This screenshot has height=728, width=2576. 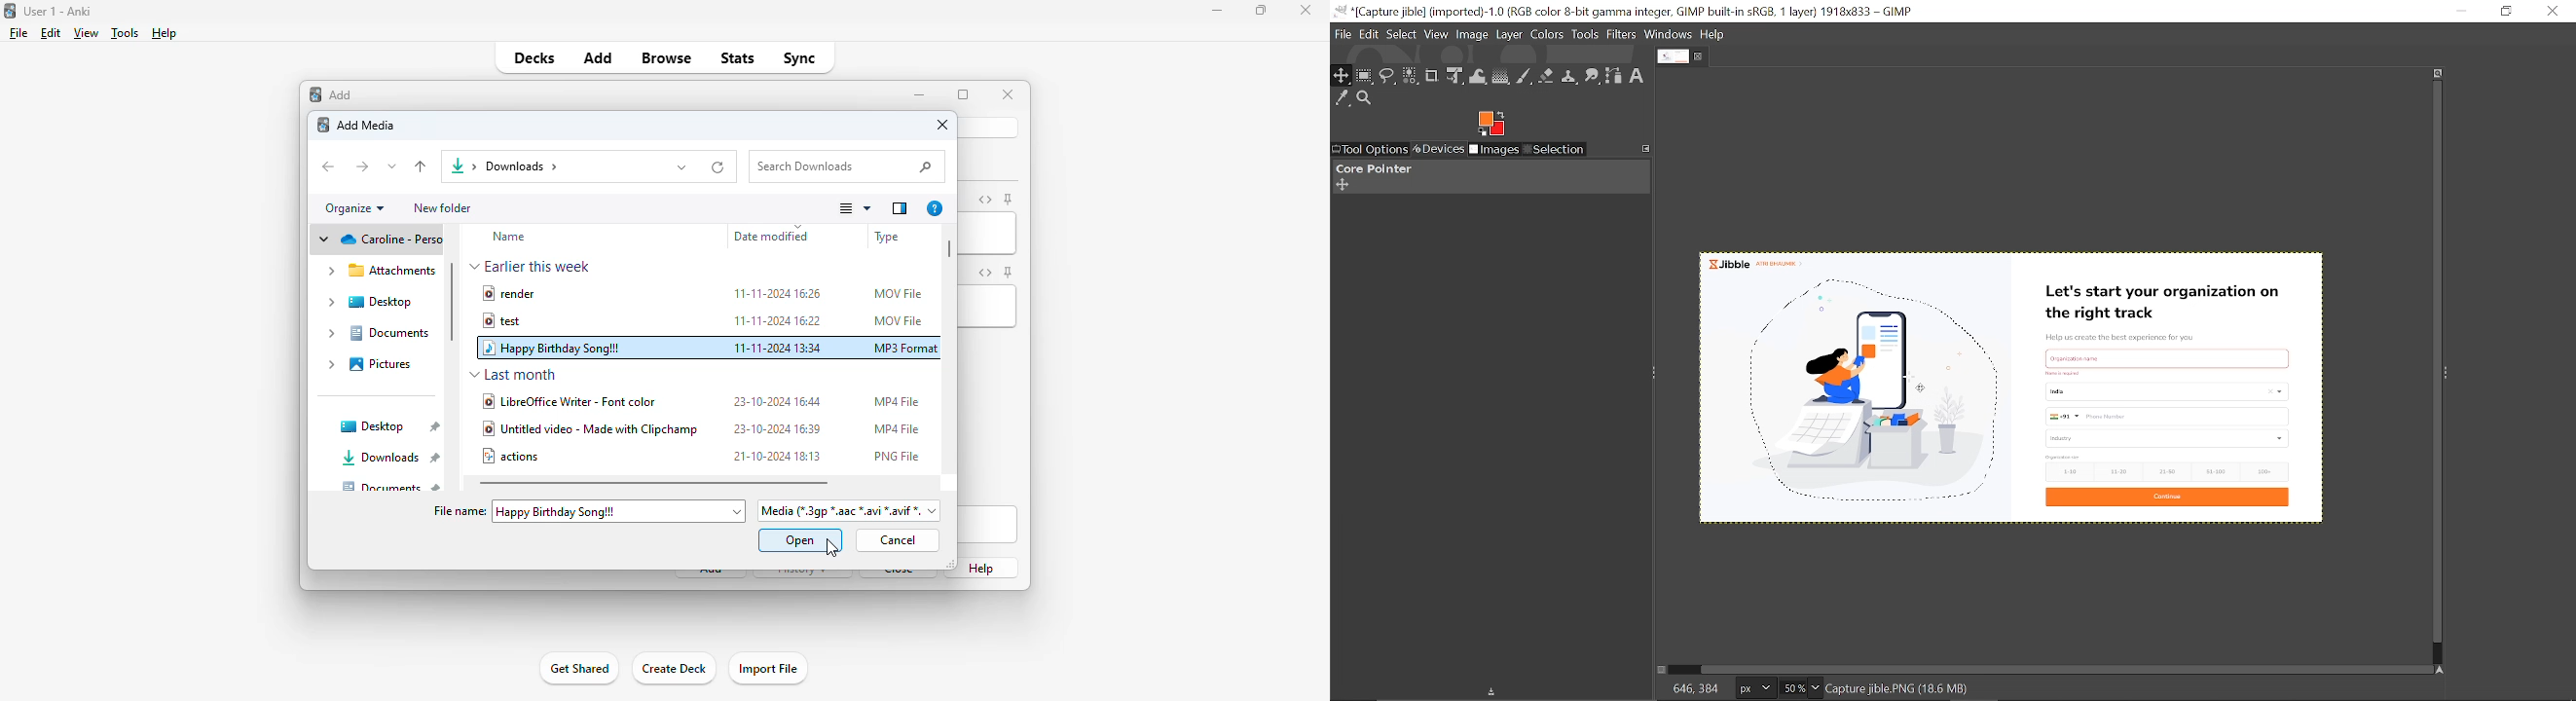 I want to click on 23-10-2024, so click(x=777, y=429).